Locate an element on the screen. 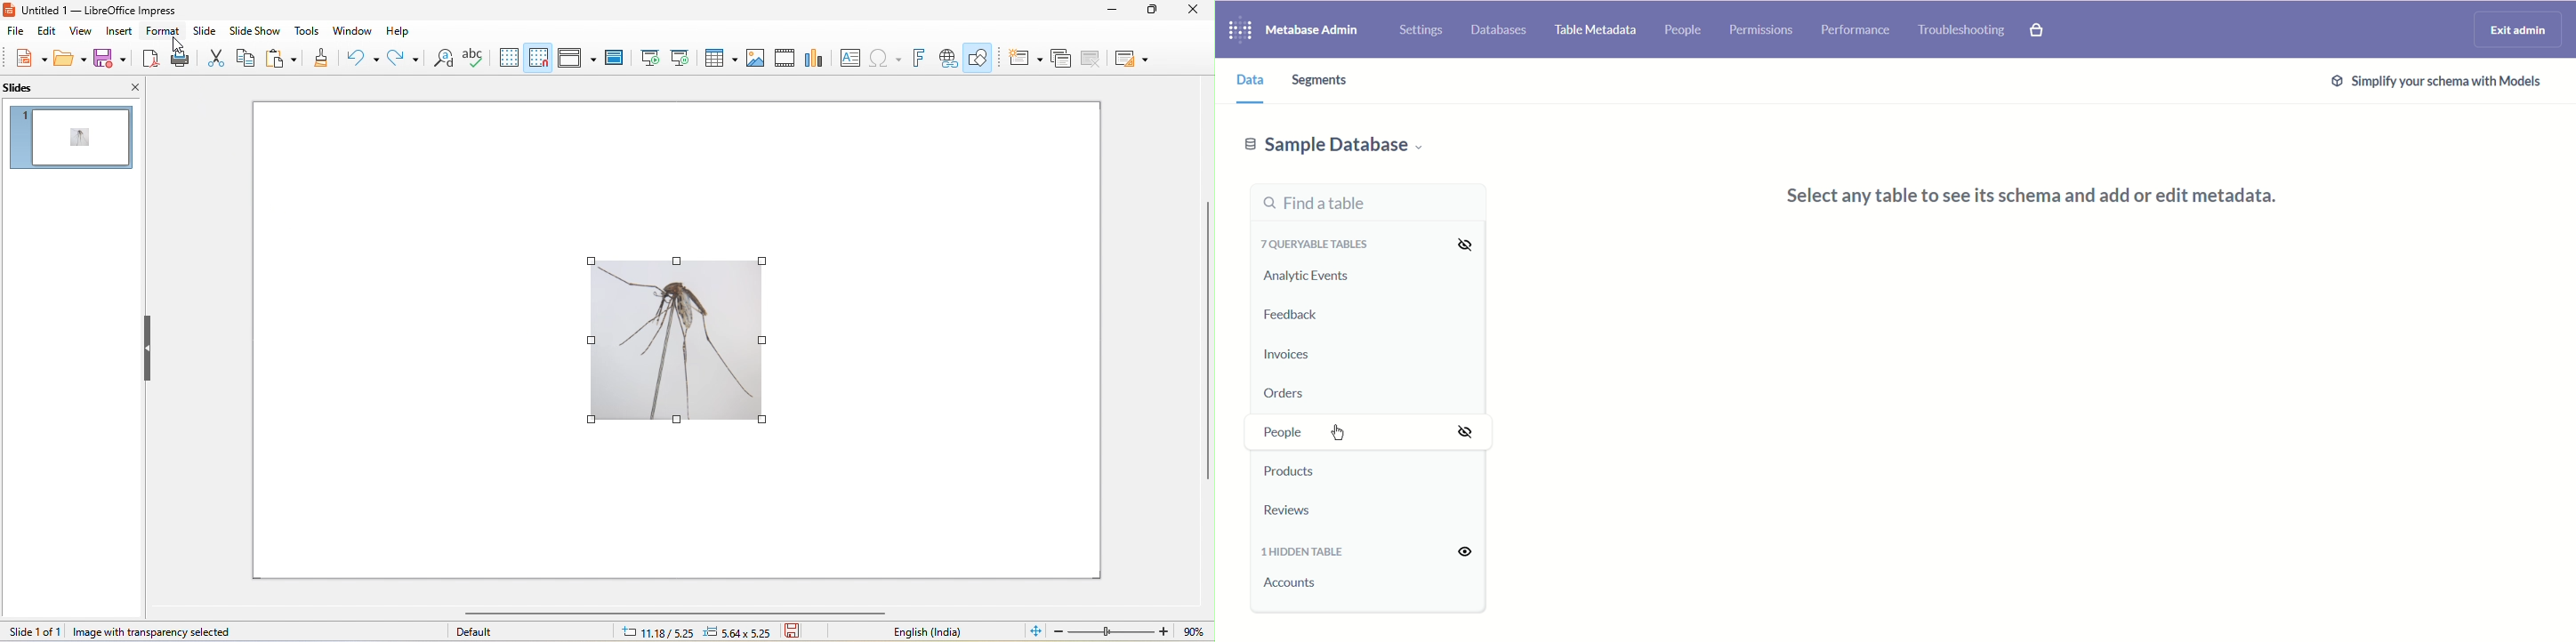  slide is located at coordinates (204, 31).